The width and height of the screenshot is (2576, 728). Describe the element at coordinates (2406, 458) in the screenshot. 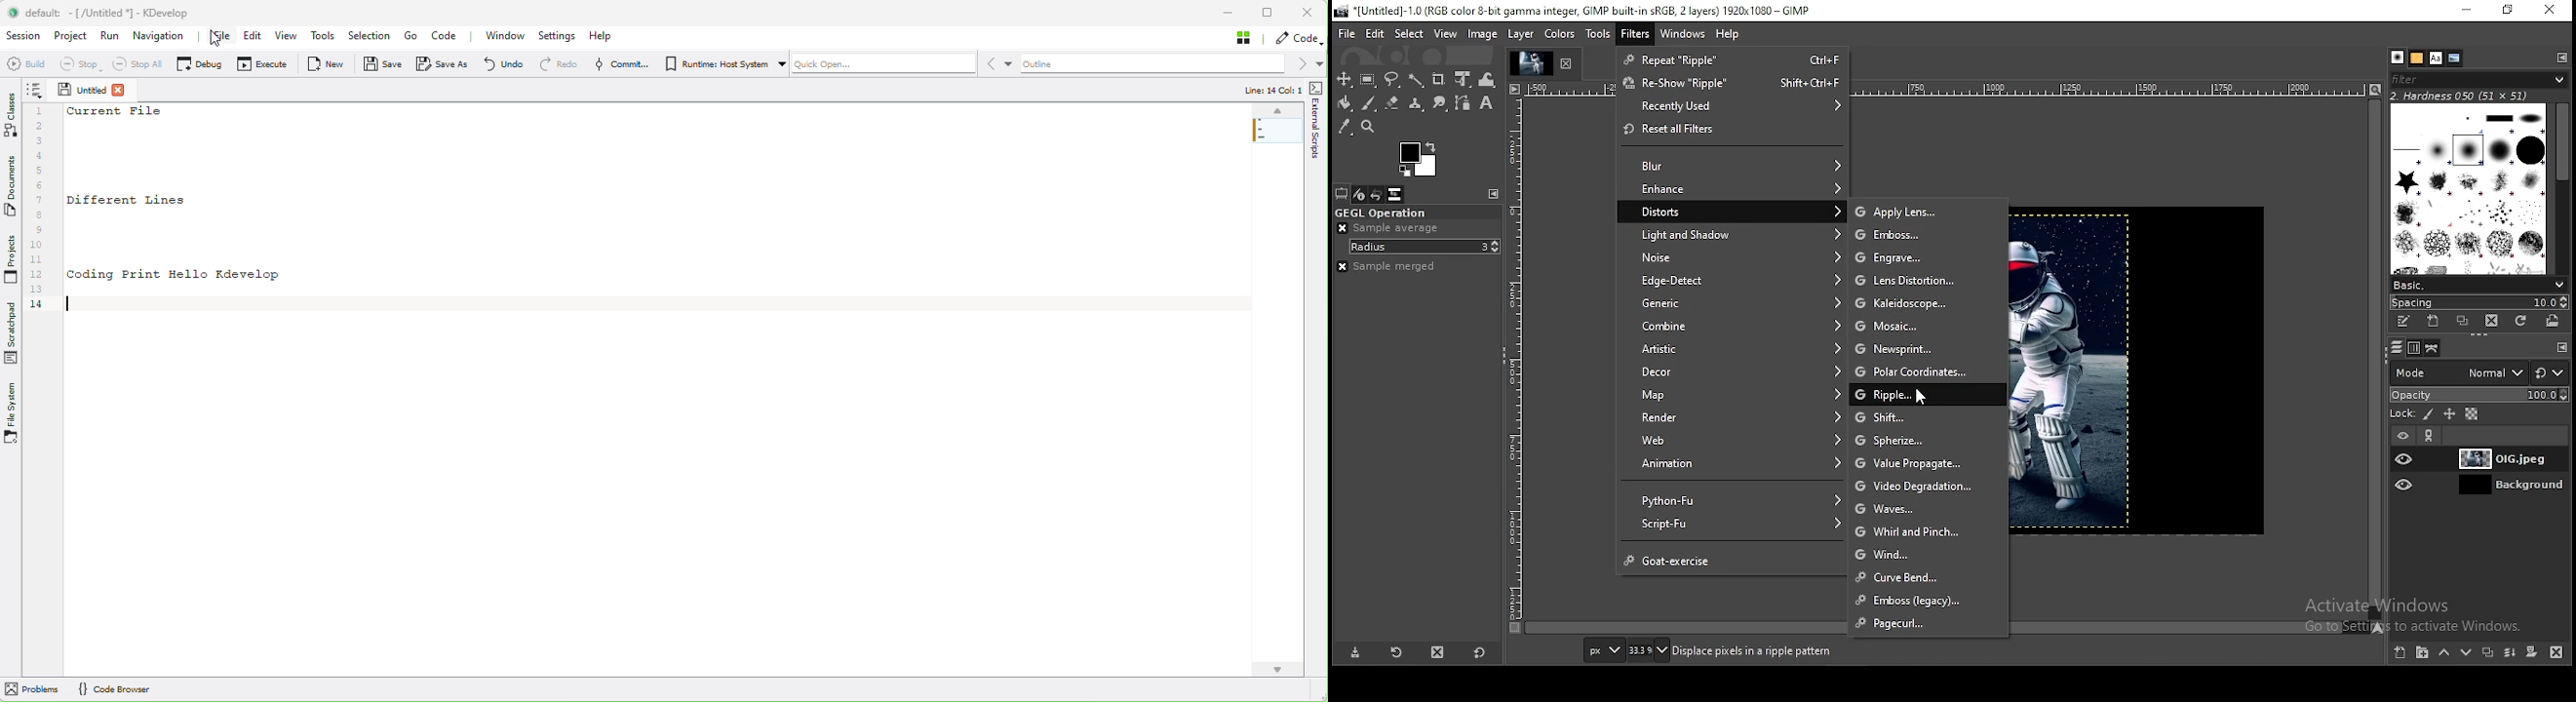

I see `layer visibility` at that location.